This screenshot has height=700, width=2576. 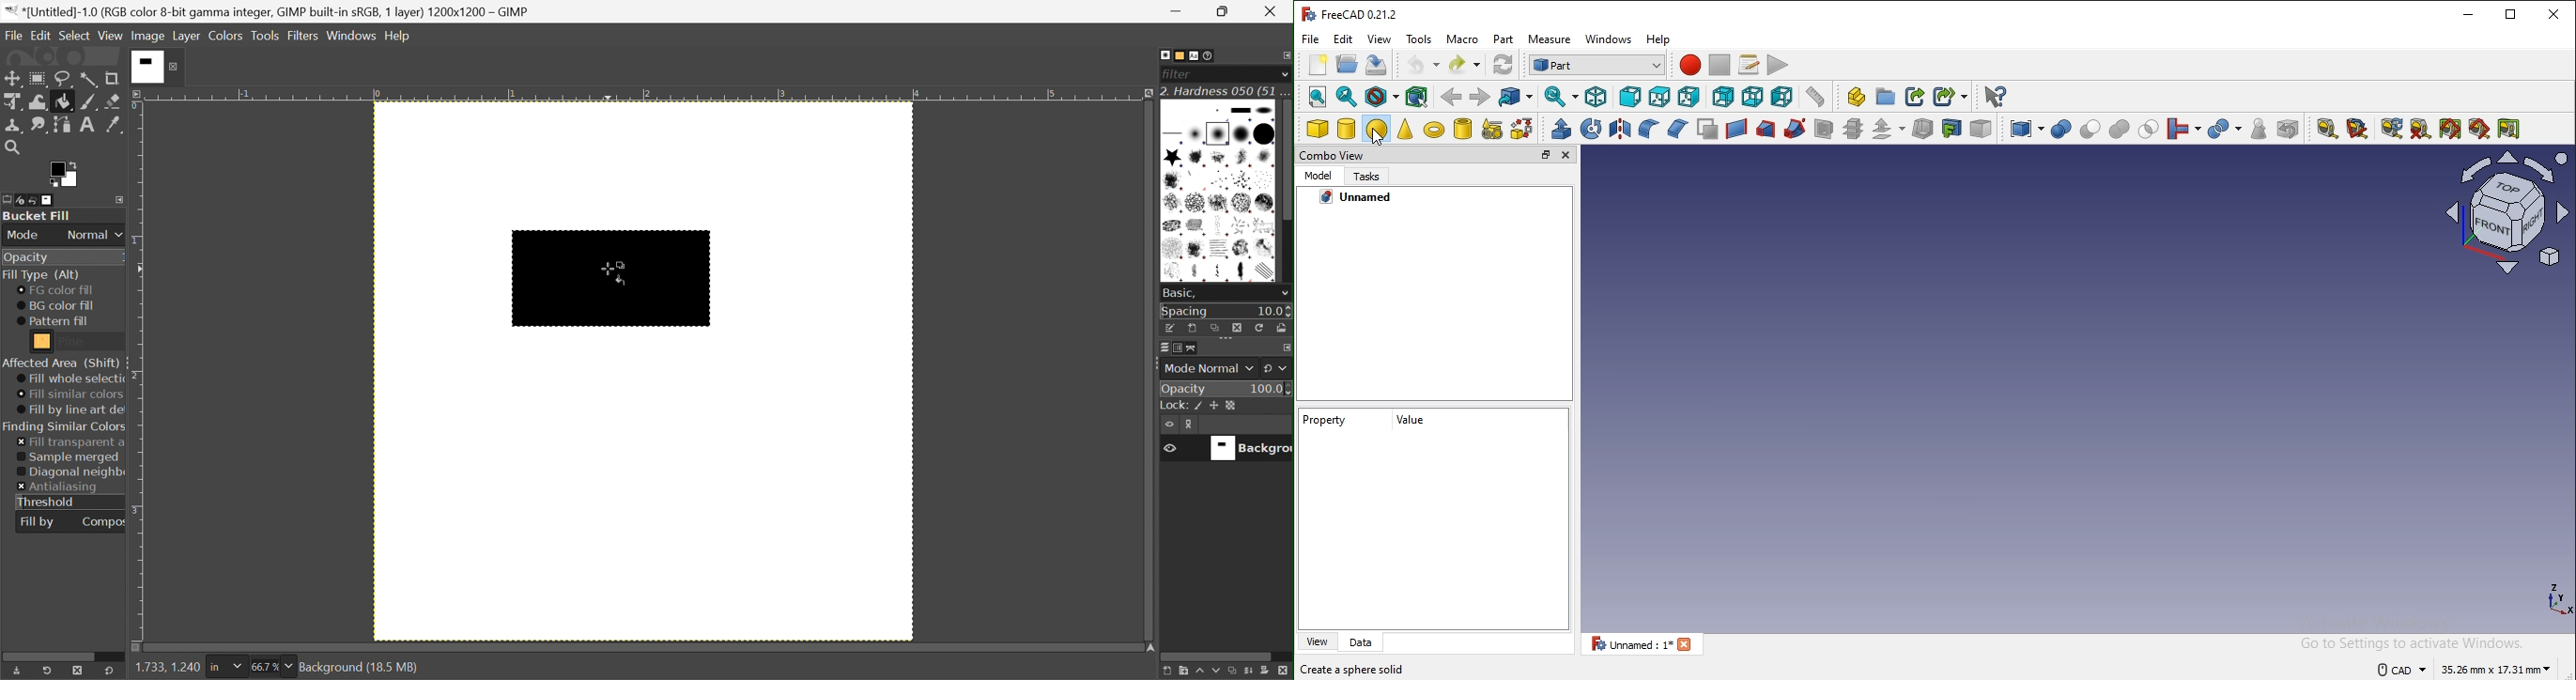 I want to click on view, so click(x=1380, y=38).